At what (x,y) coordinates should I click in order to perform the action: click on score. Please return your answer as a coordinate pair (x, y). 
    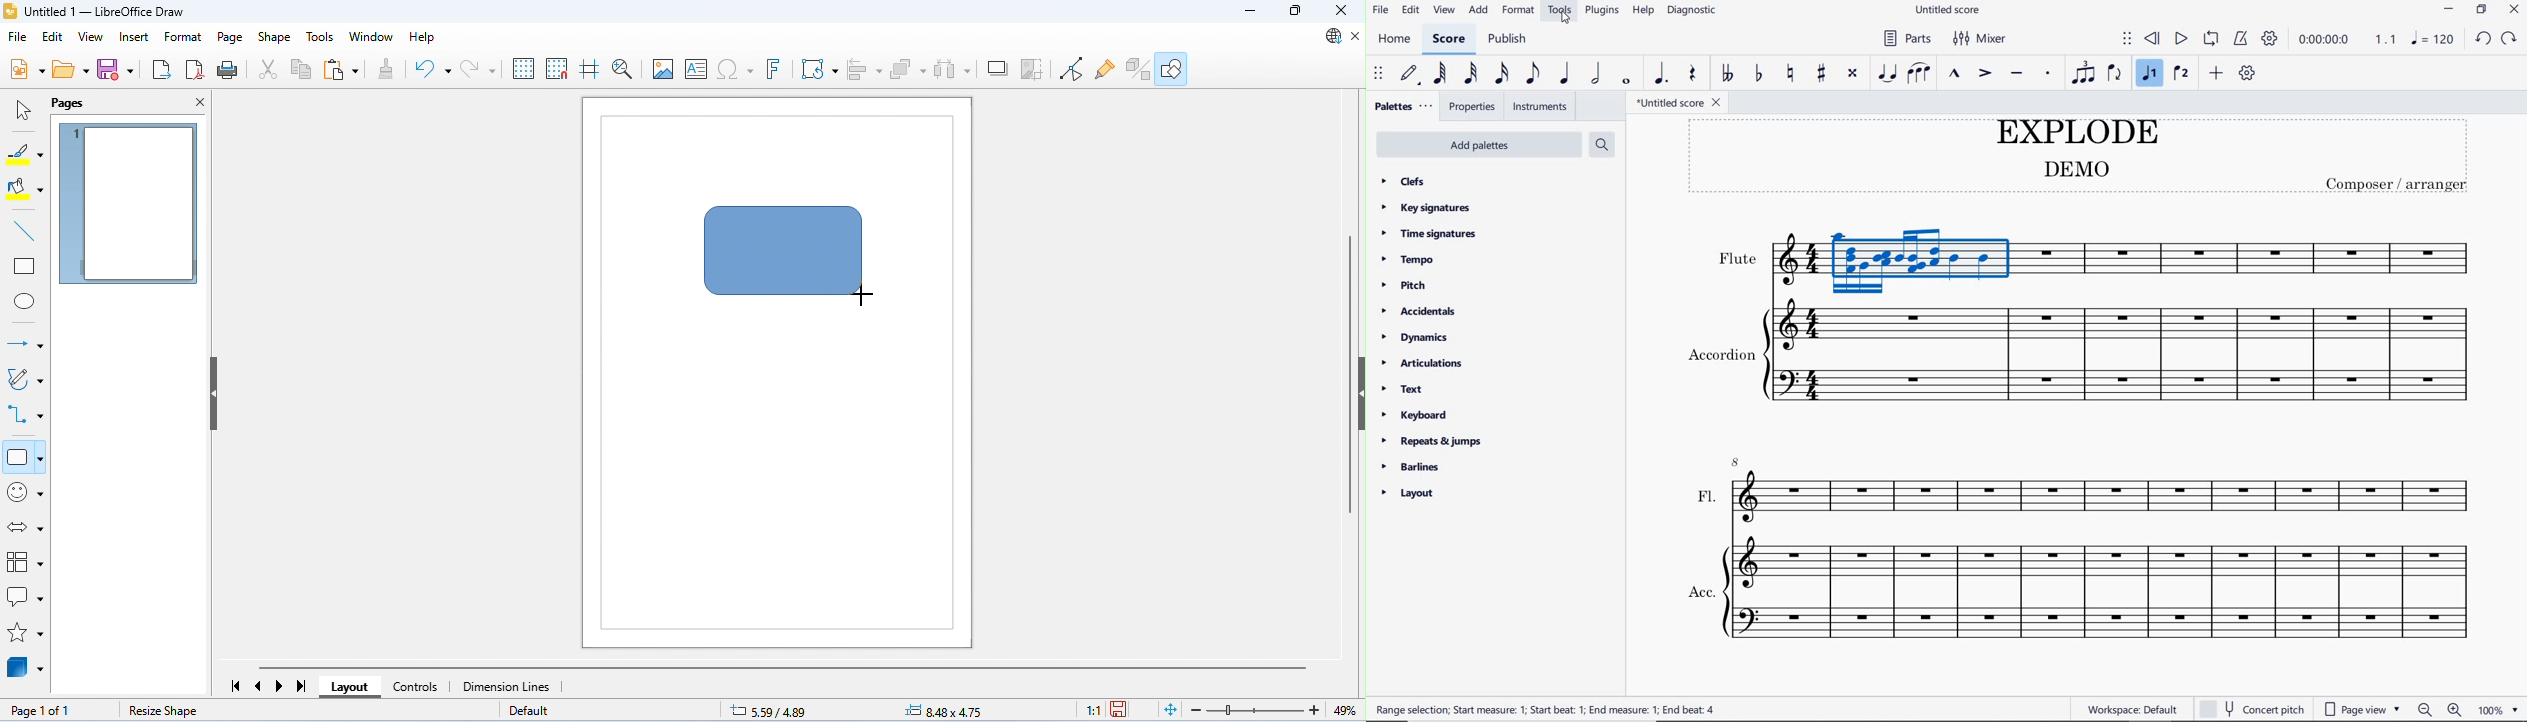
    Looking at the image, I should click on (1449, 39).